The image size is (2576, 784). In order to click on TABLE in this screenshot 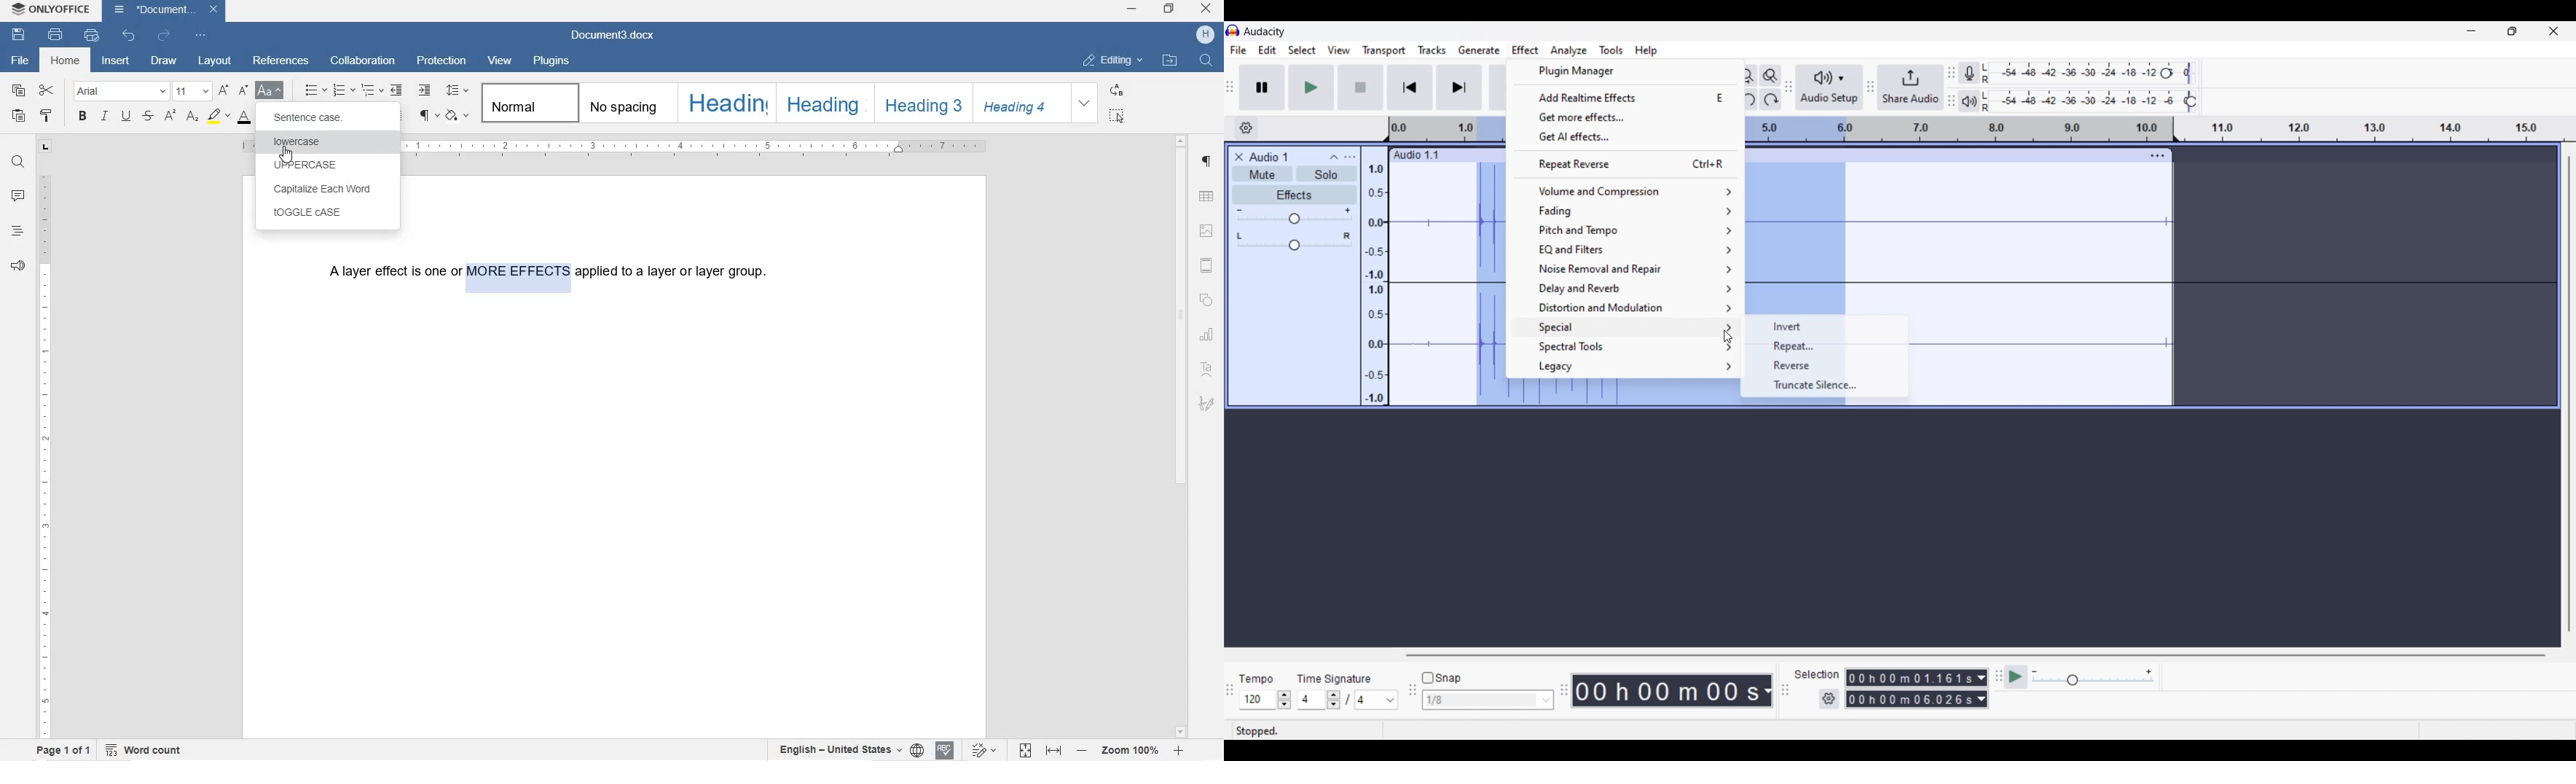, I will do `click(1207, 198)`.